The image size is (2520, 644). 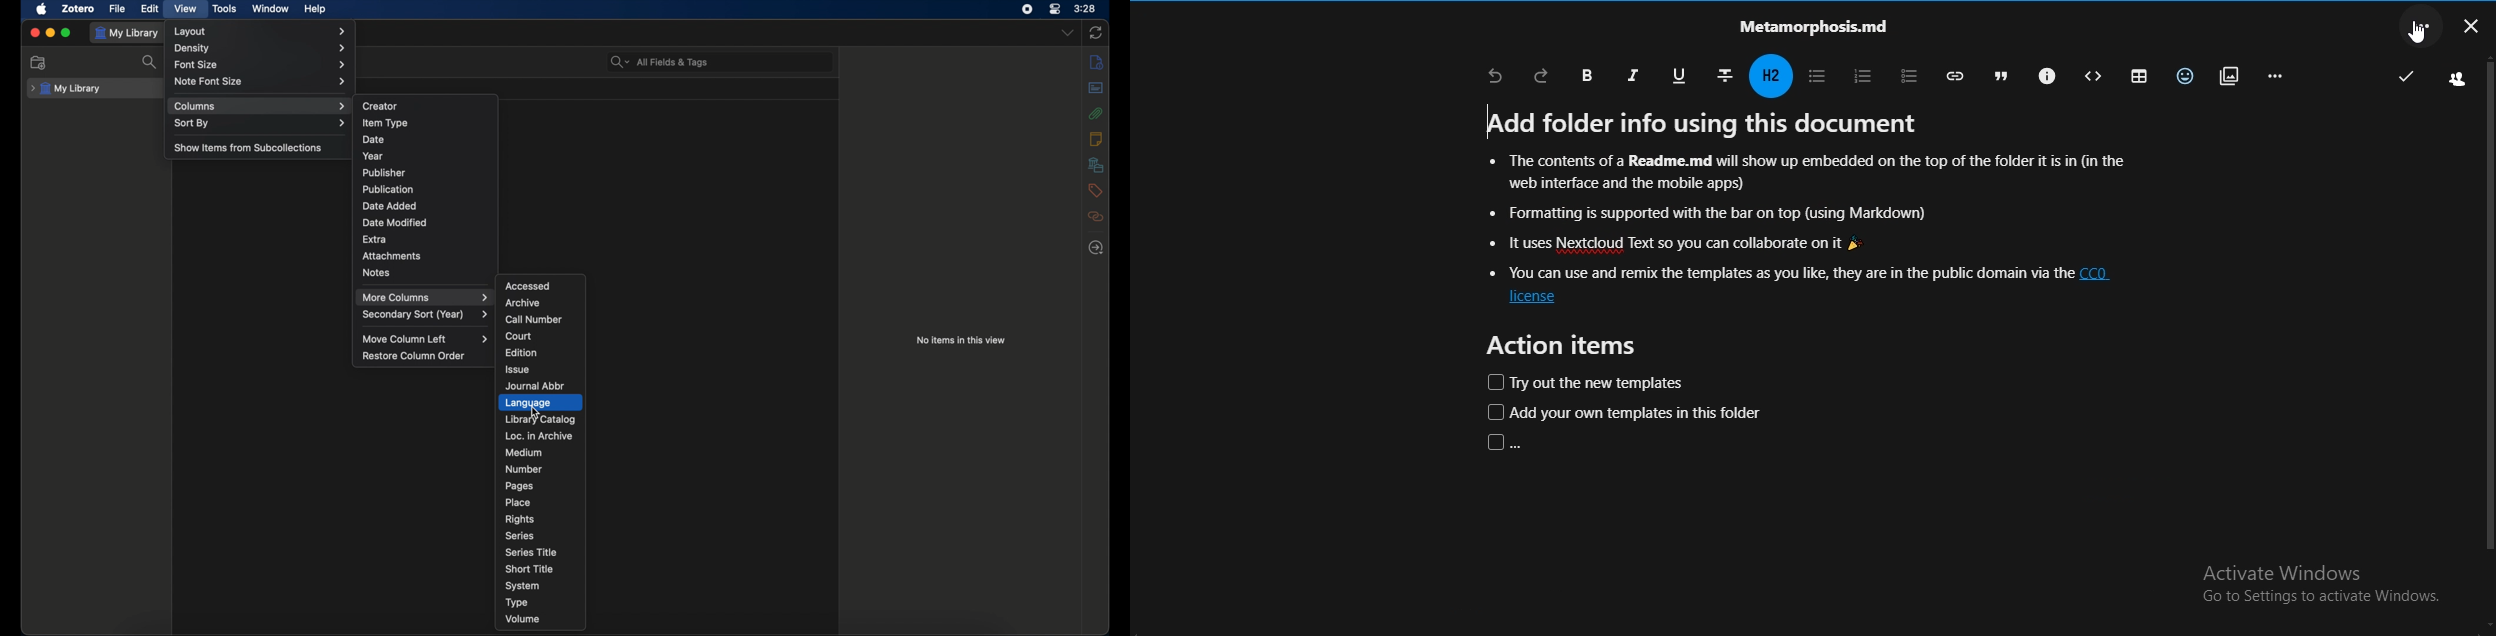 What do you see at coordinates (148, 9) in the screenshot?
I see `edit` at bounding box center [148, 9].